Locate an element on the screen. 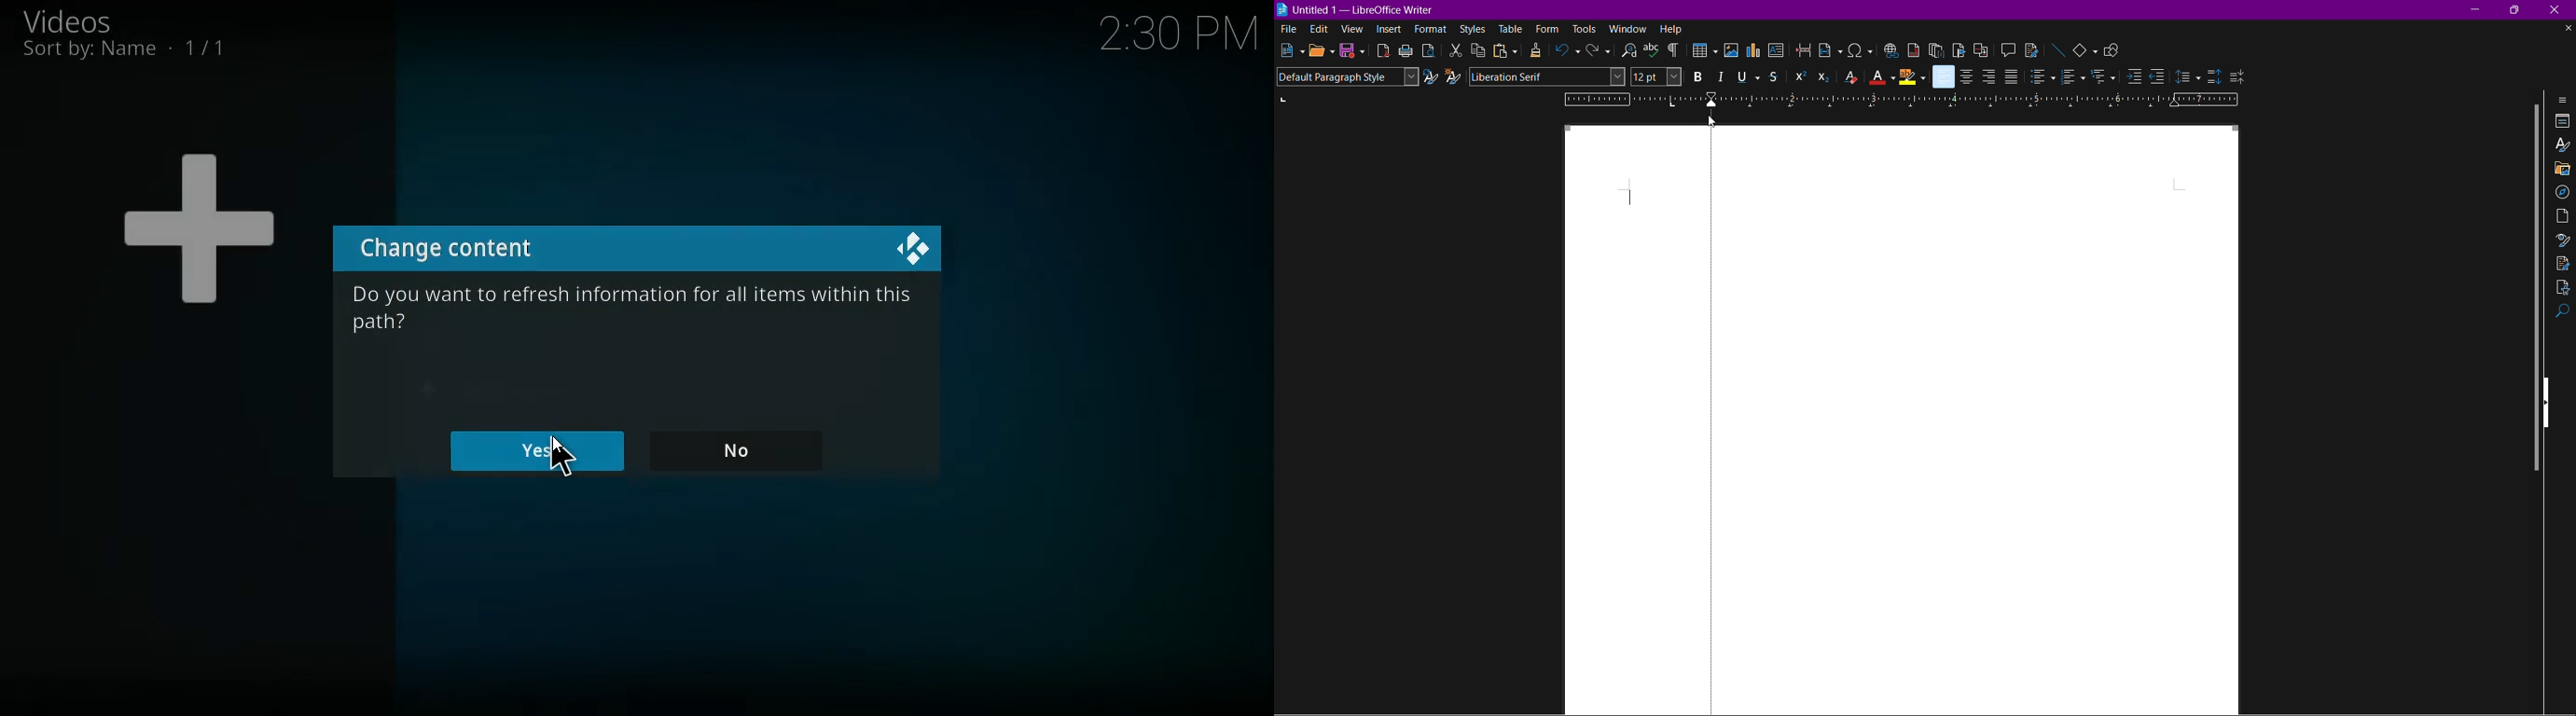 This screenshot has height=728, width=2576. Align Left is located at coordinates (1943, 77).